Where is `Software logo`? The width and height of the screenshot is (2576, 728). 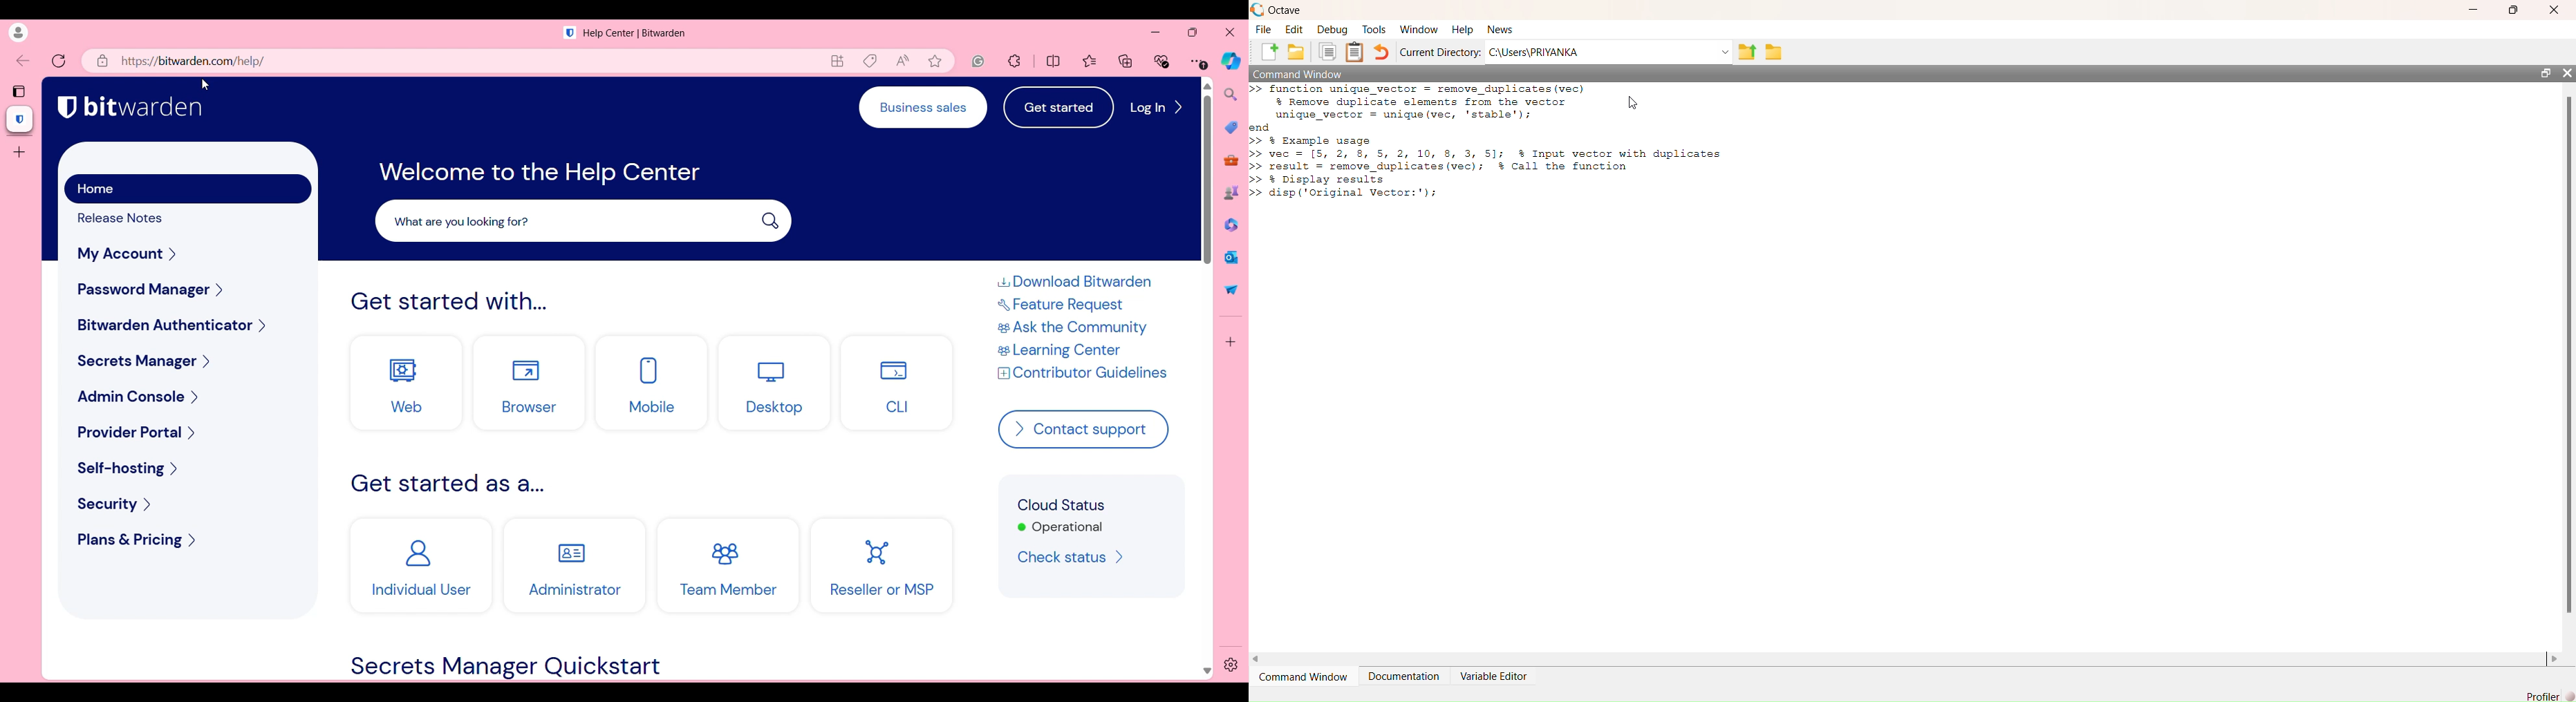 Software logo is located at coordinates (67, 107).